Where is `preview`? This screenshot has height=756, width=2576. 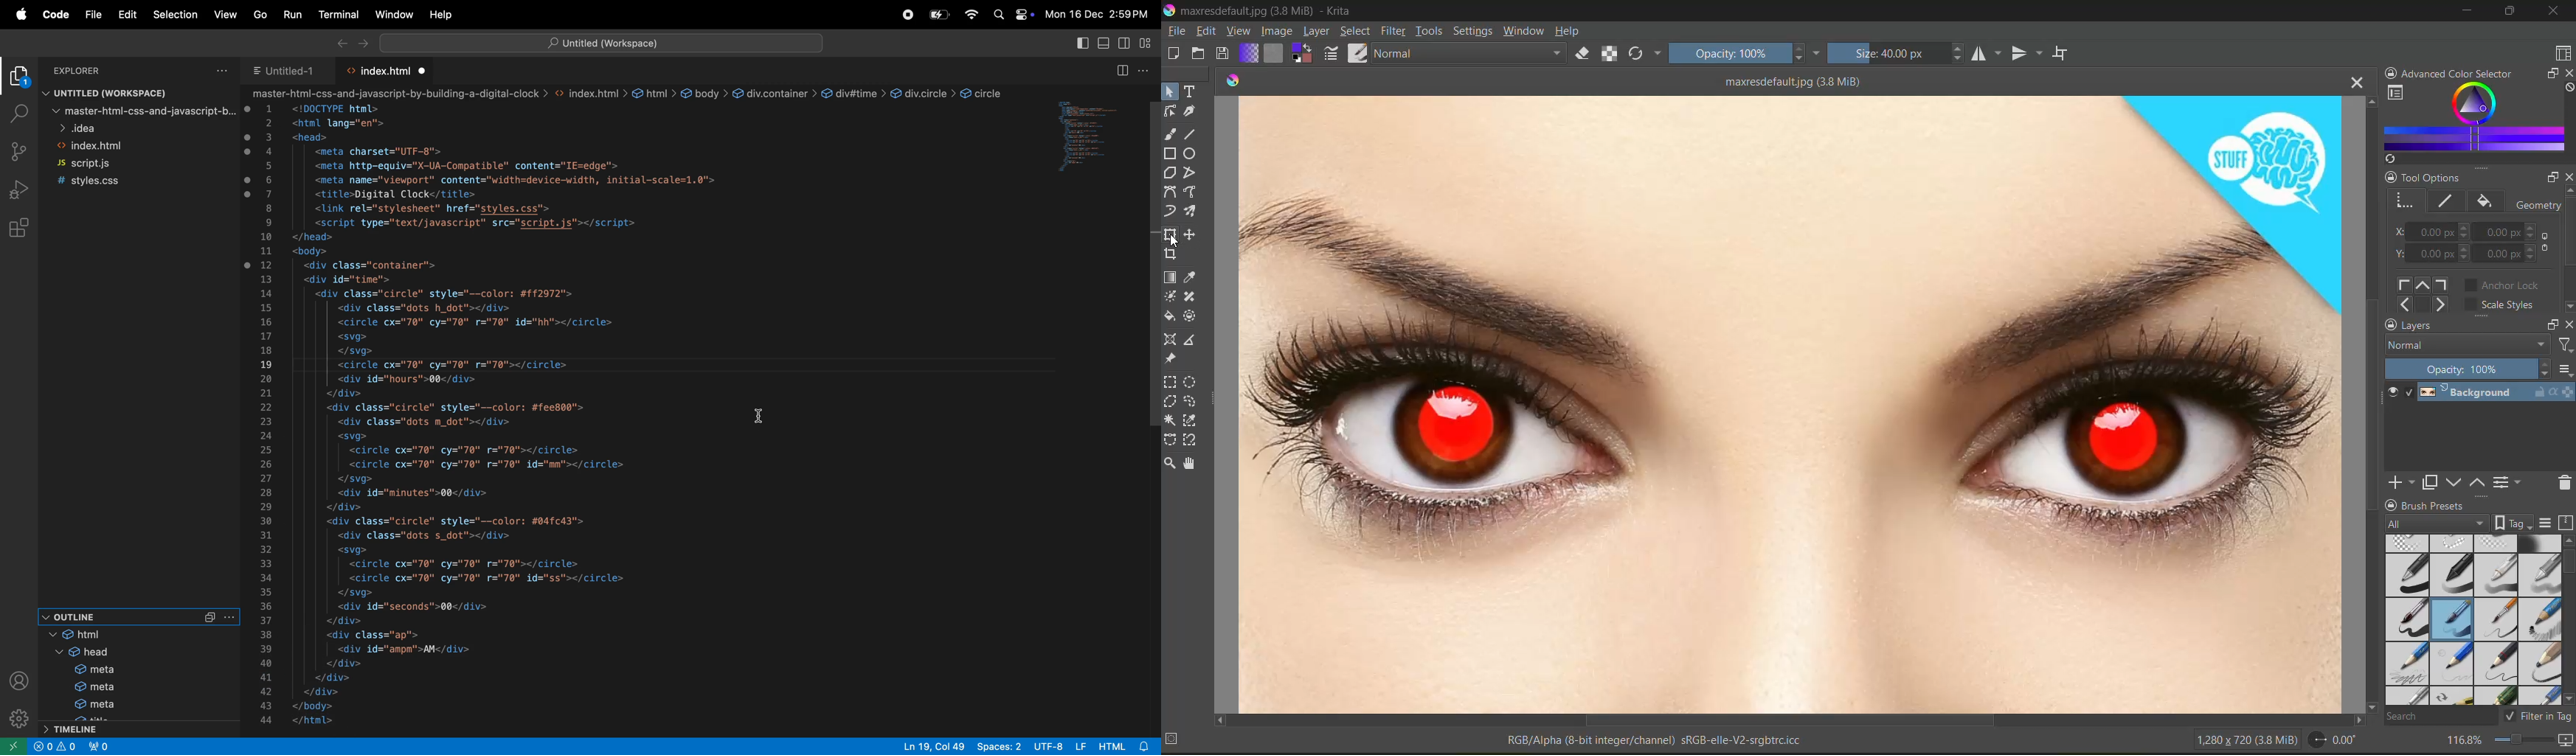 preview is located at coordinates (2392, 393).